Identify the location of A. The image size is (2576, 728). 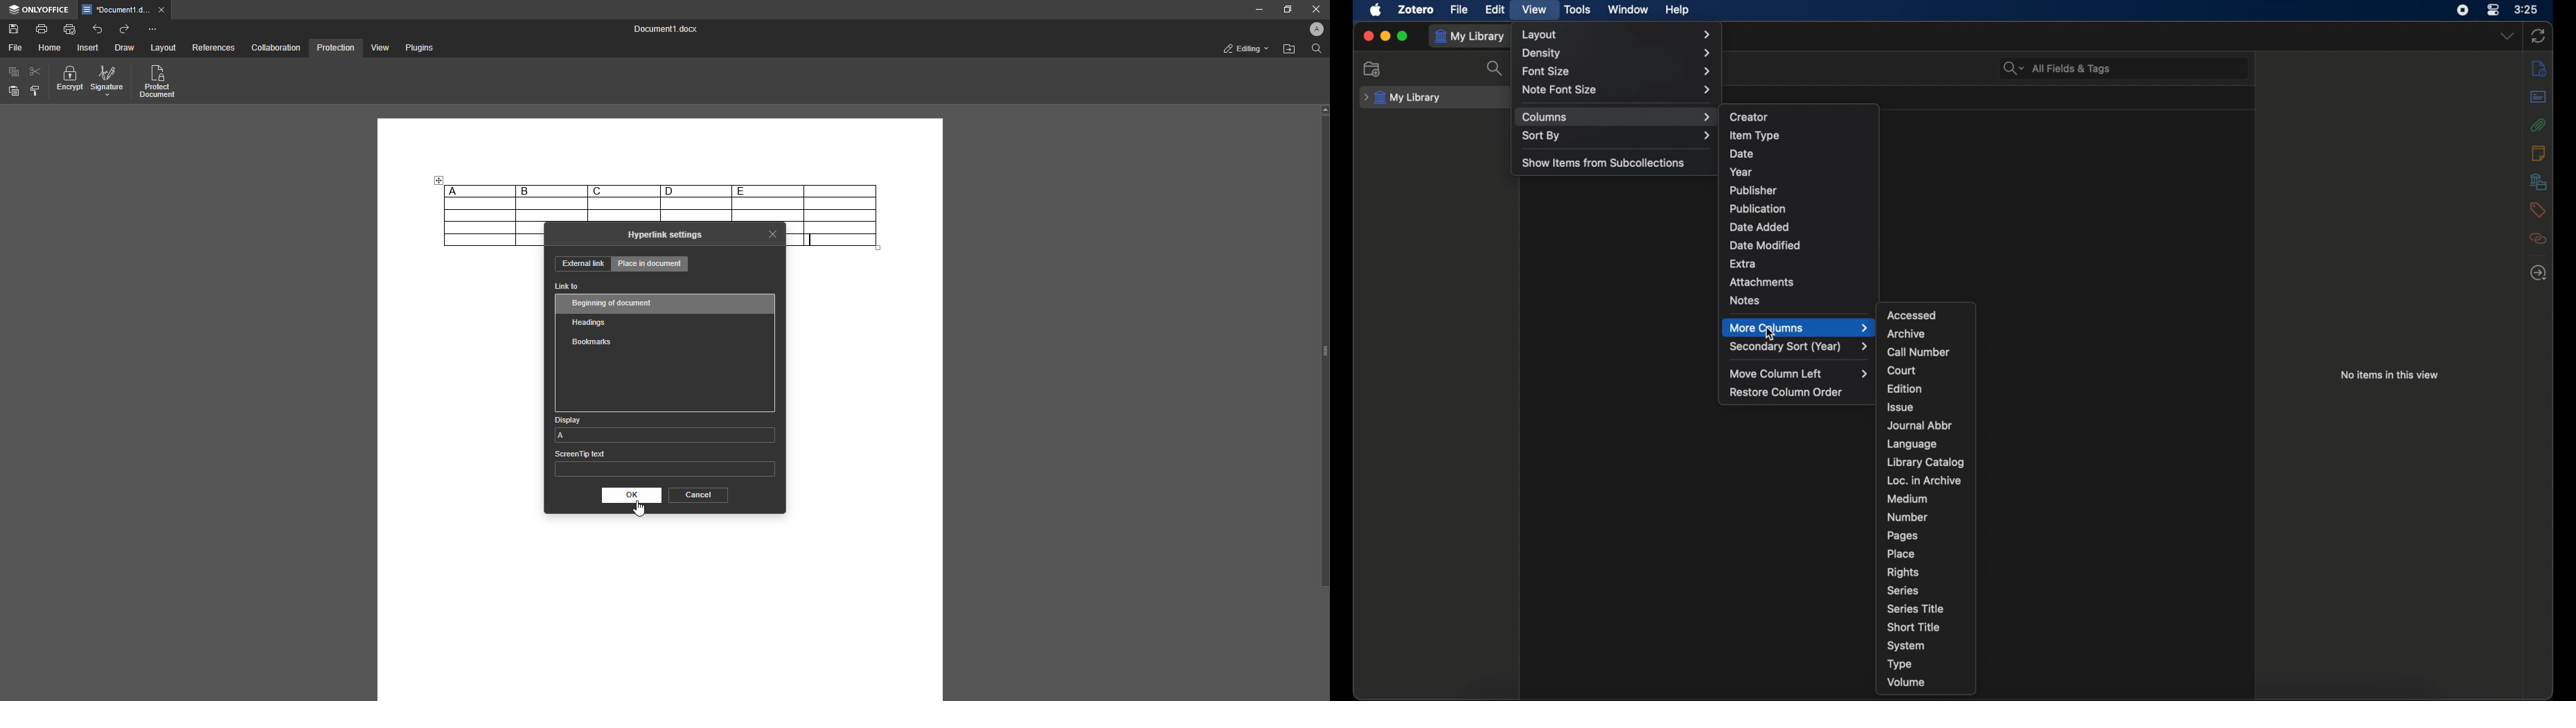
(479, 190).